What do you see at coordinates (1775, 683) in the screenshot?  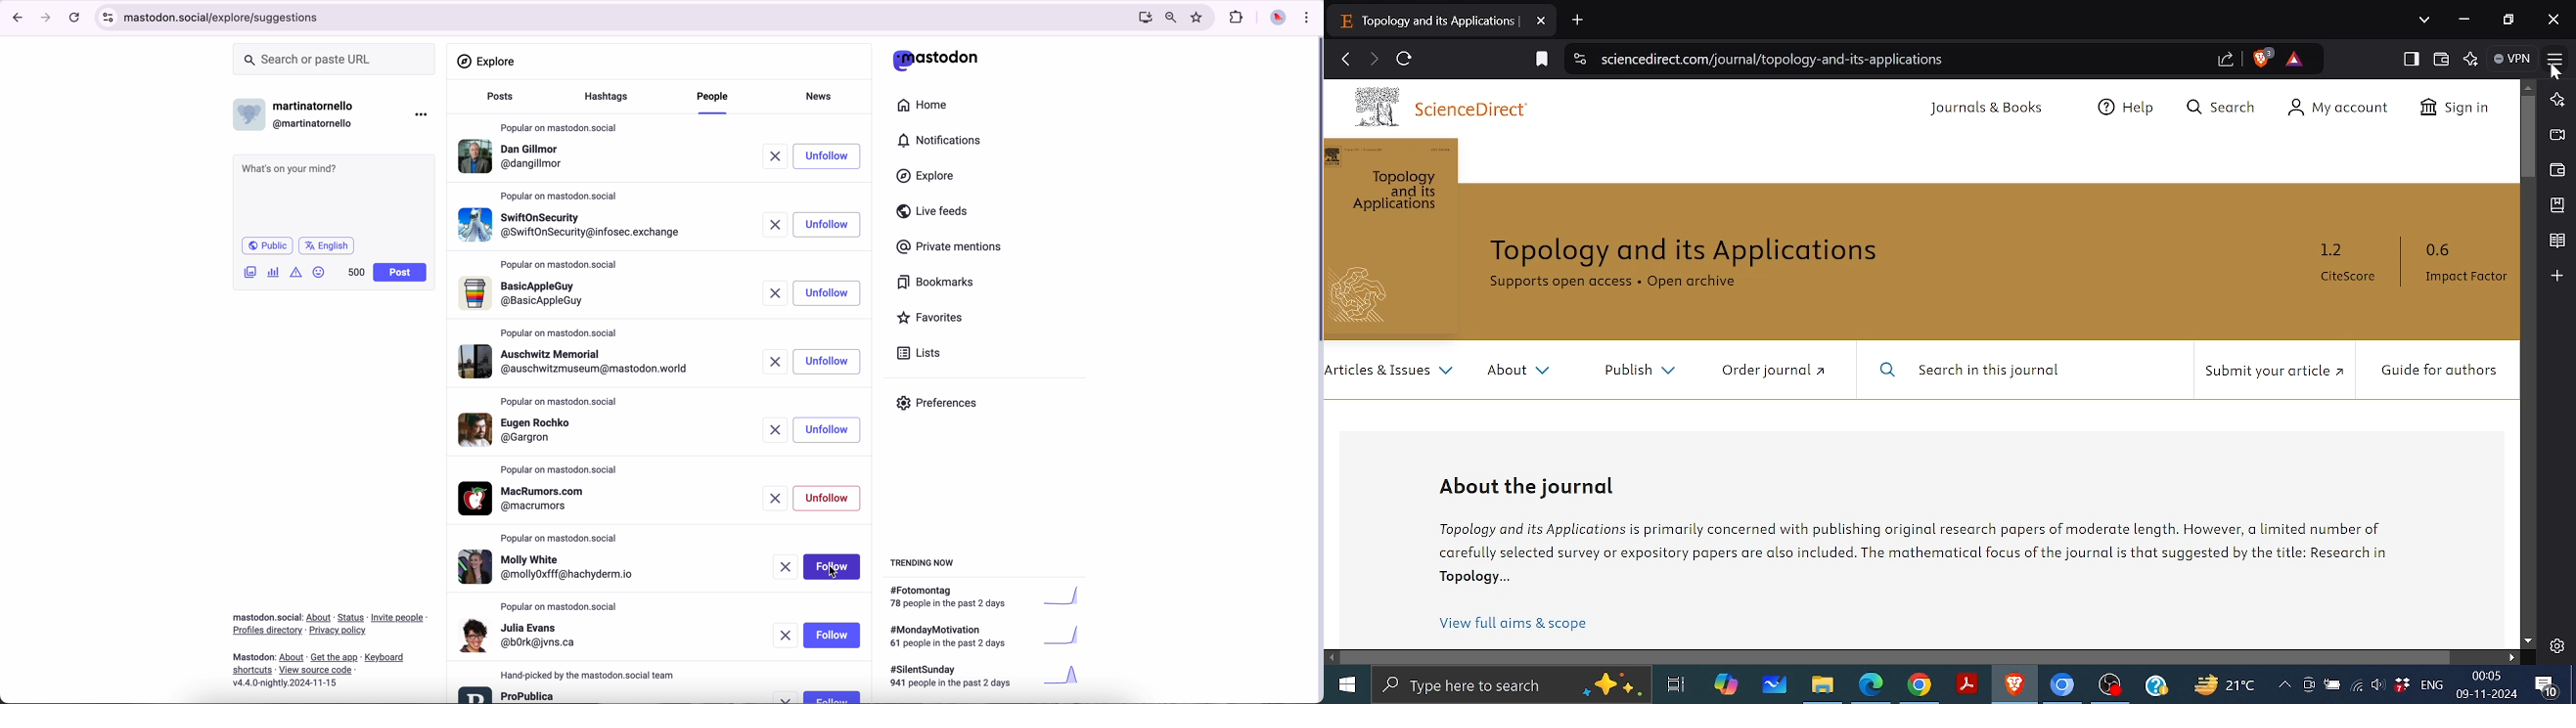 I see `white board` at bounding box center [1775, 683].